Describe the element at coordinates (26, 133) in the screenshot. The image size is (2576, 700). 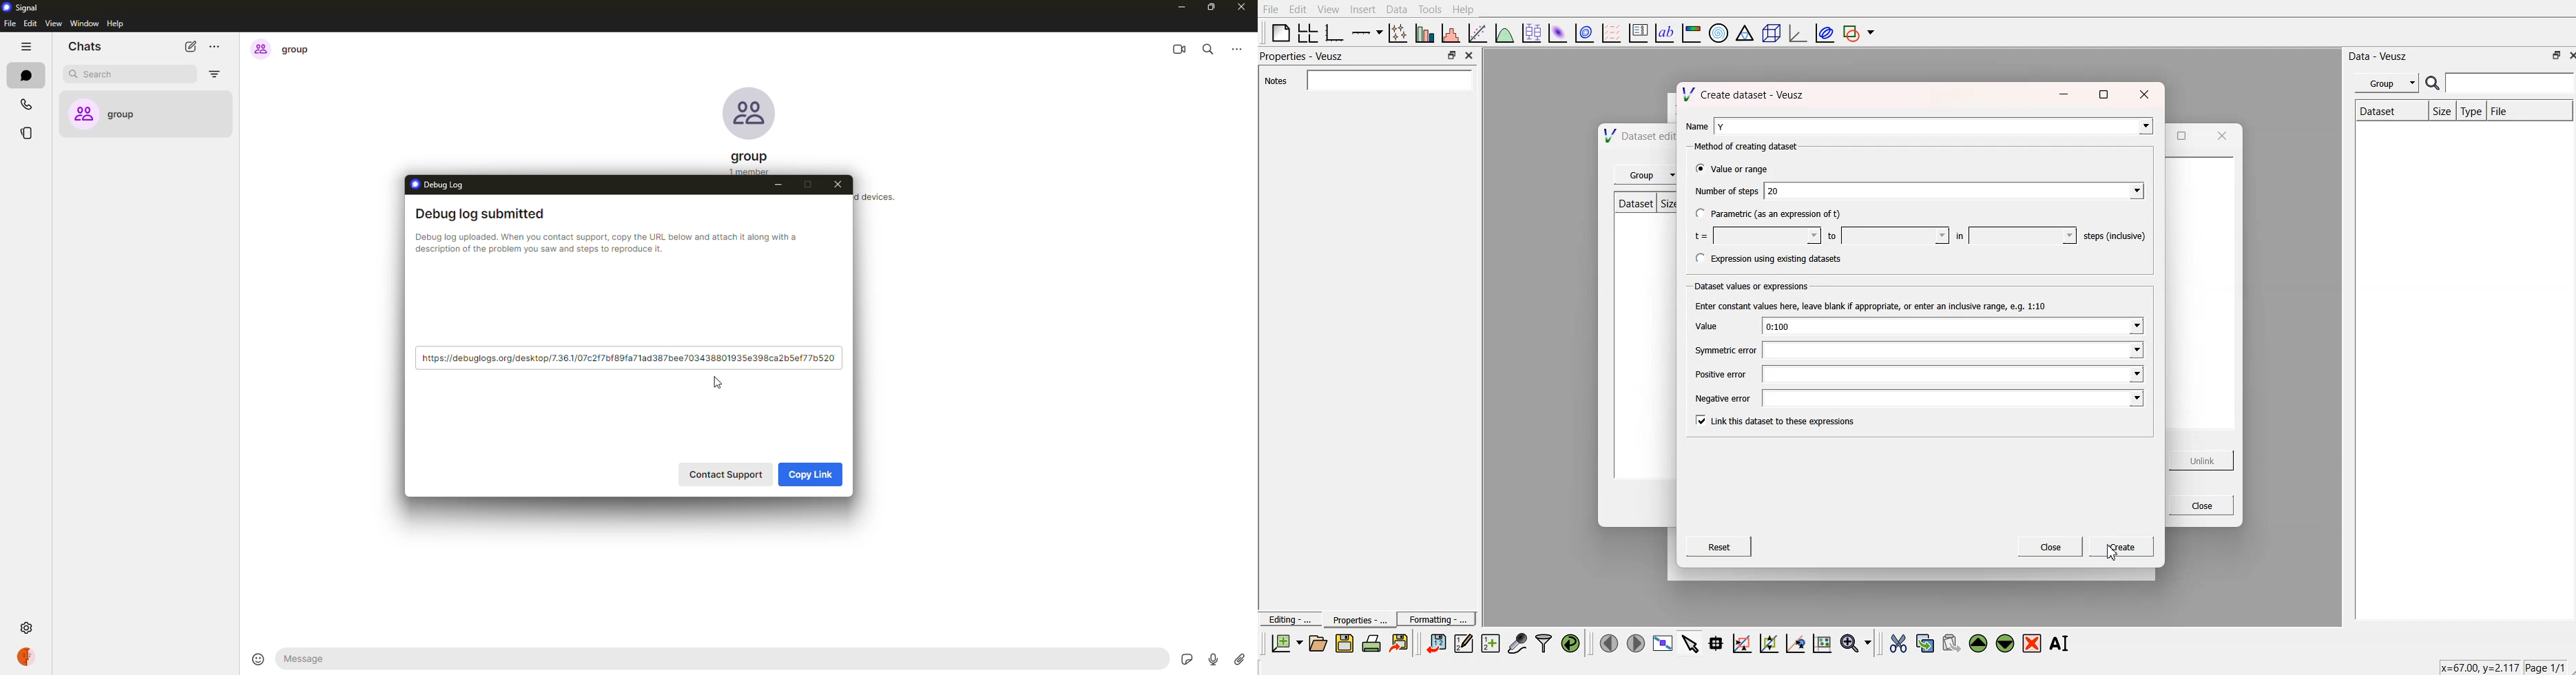
I see `stories` at that location.